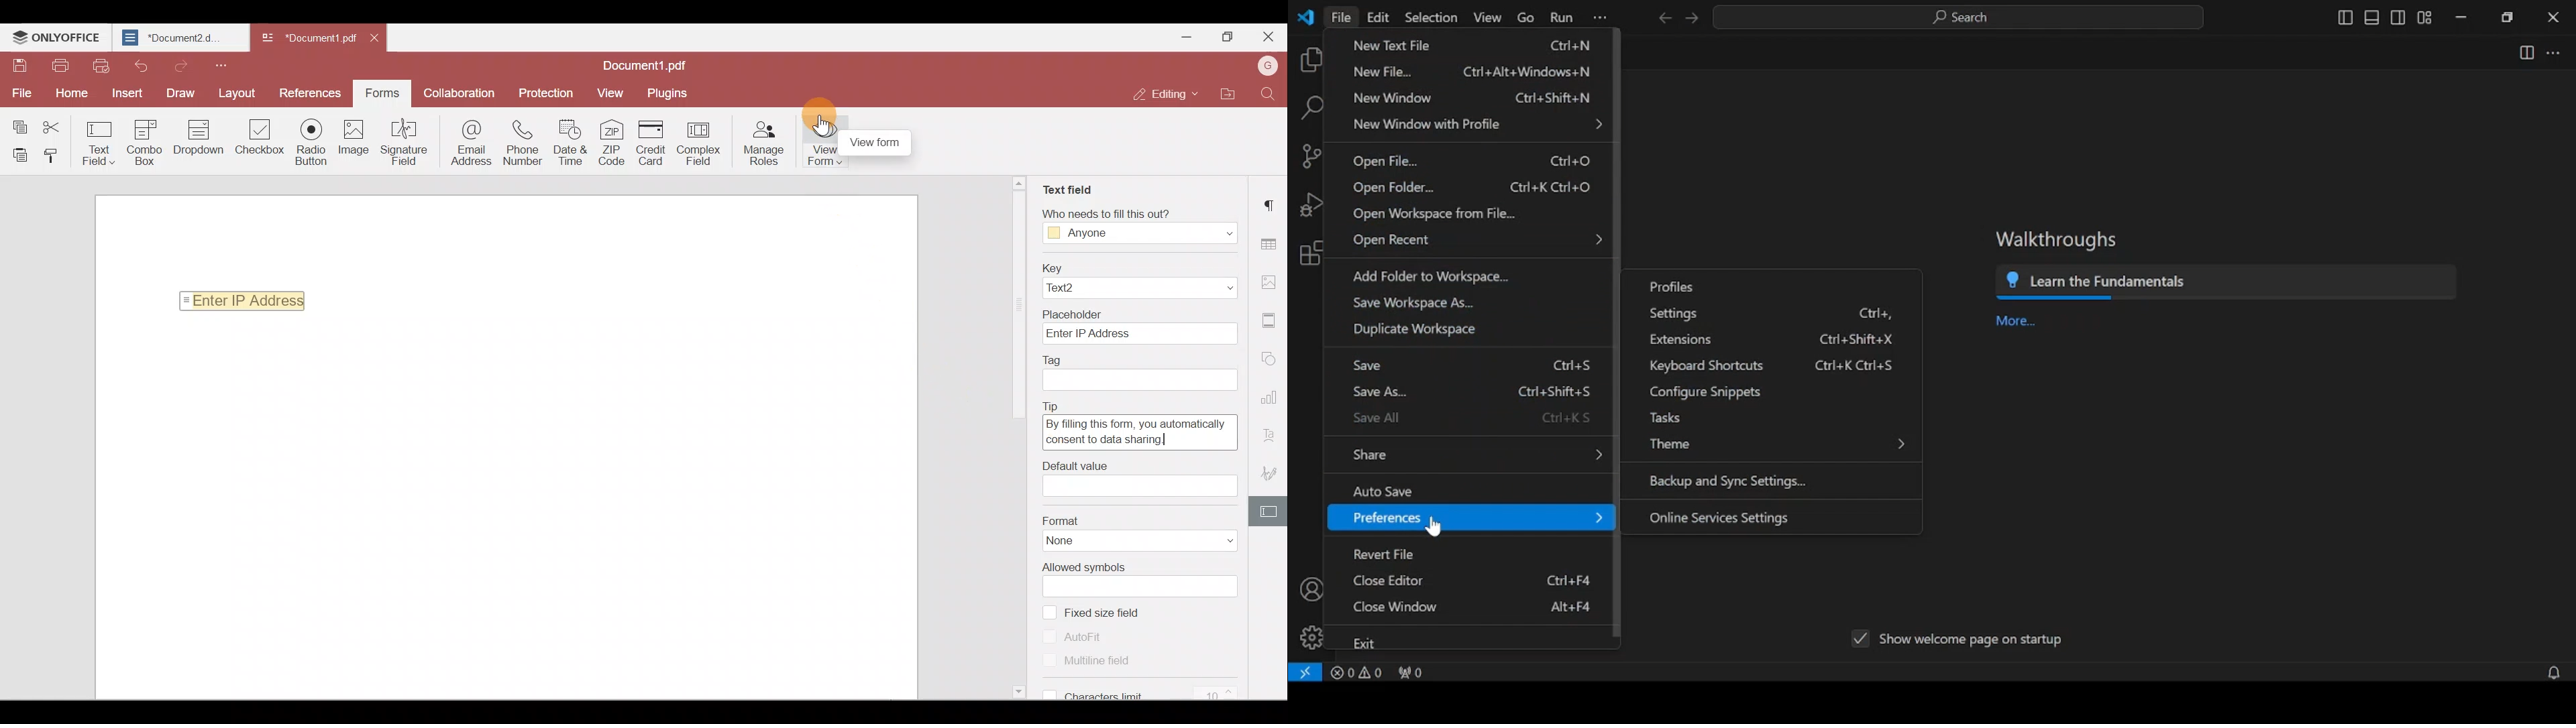 The height and width of the screenshot is (728, 2576). I want to click on Format dropdown, so click(1214, 541).